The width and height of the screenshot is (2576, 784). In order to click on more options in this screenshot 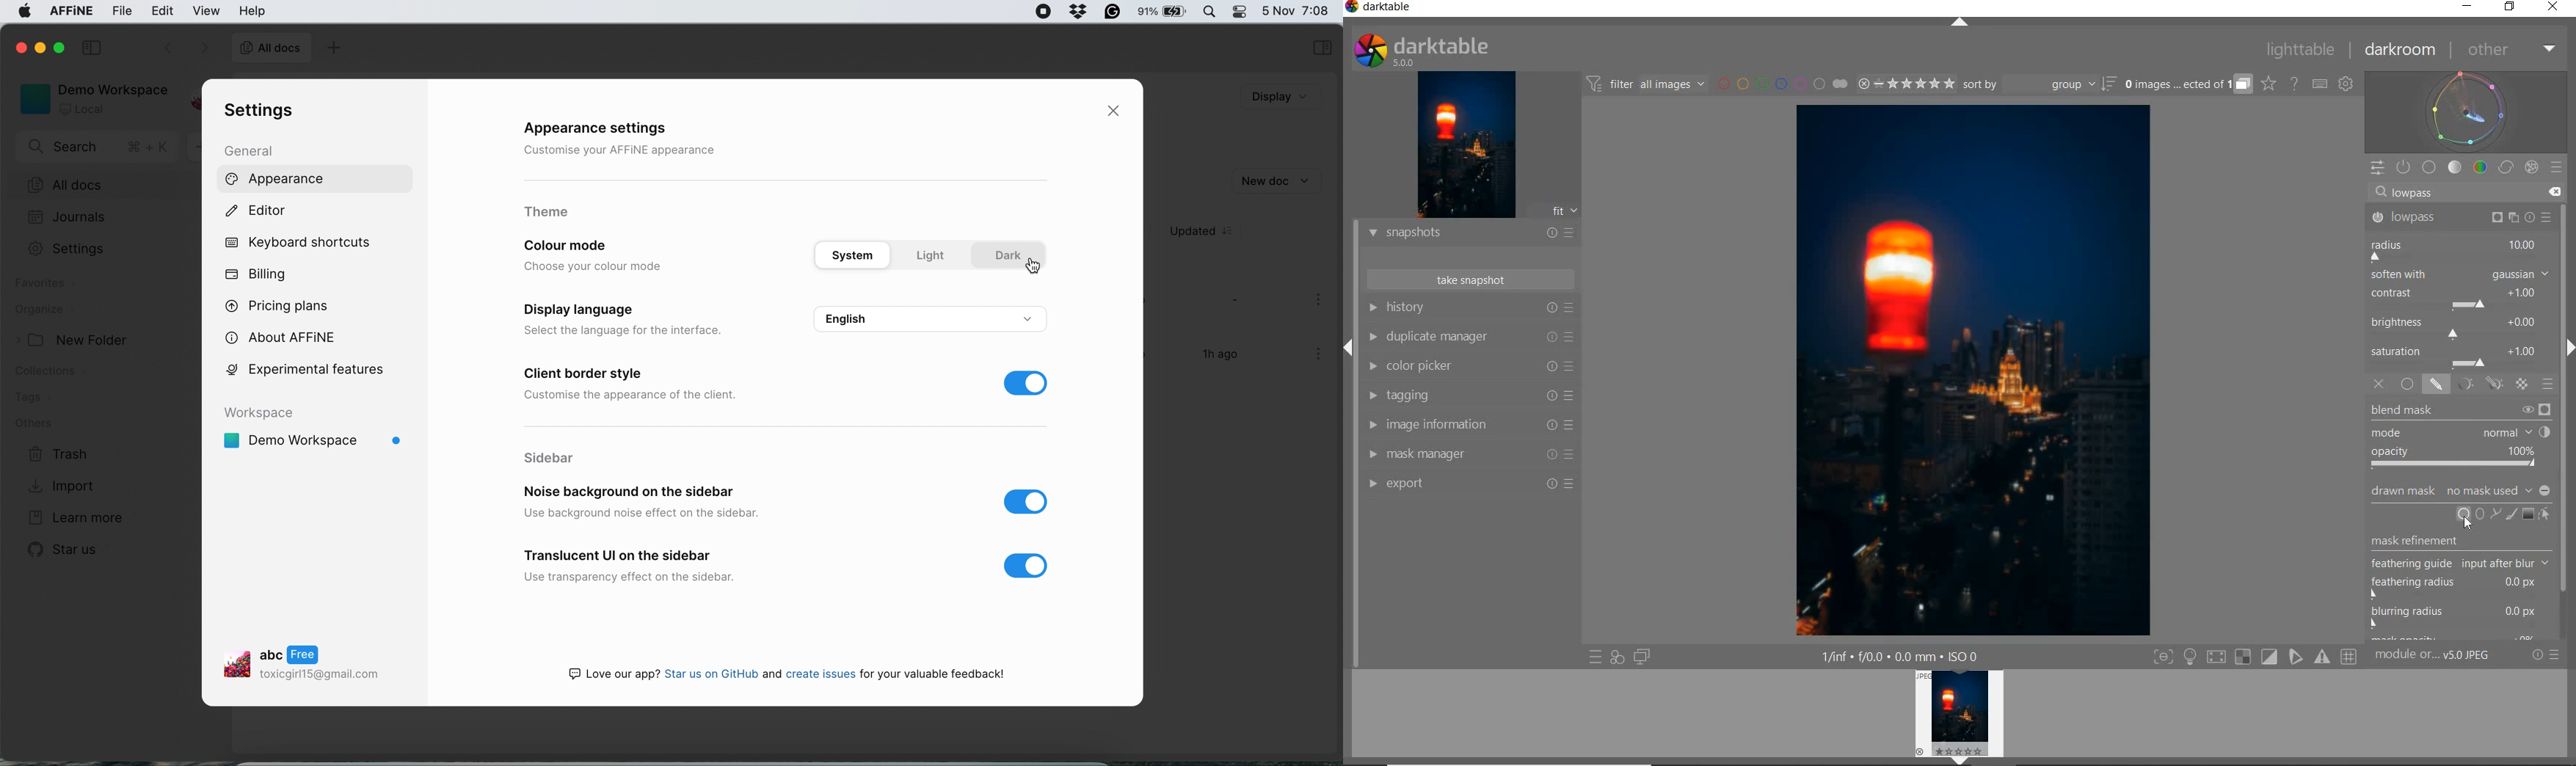, I will do `click(1319, 303)`.